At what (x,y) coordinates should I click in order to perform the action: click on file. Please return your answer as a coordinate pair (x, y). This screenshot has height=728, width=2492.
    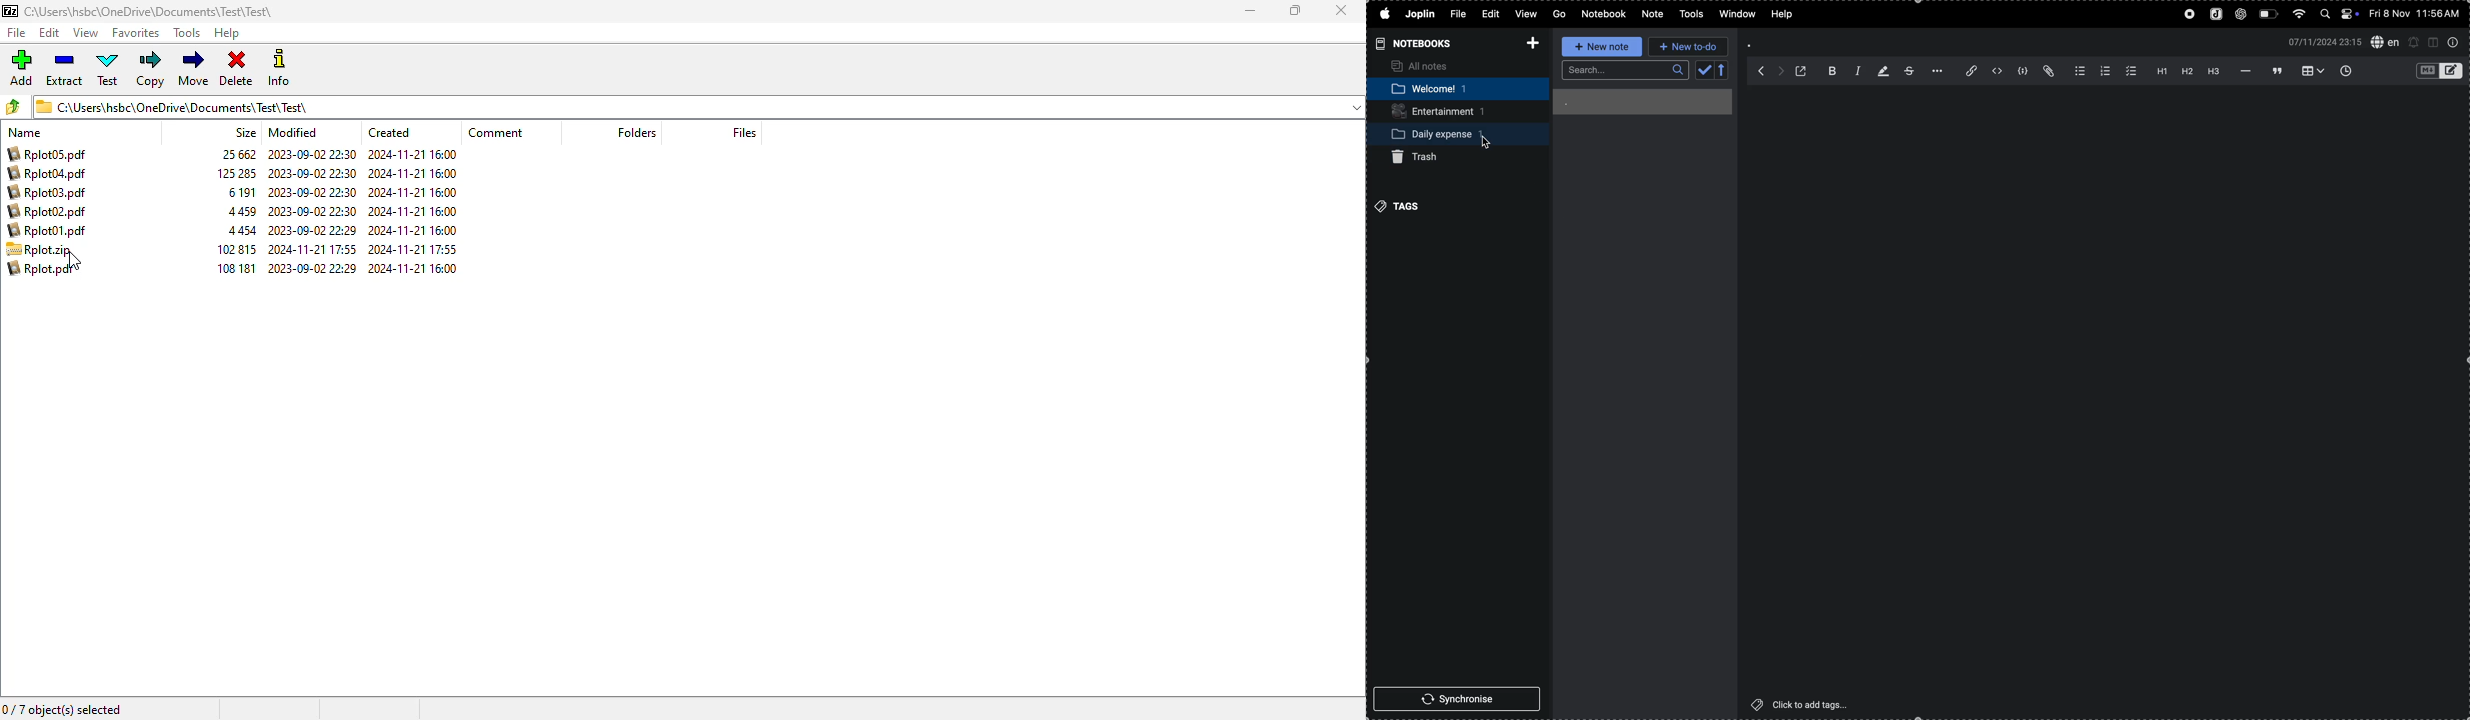
    Looking at the image, I should click on (17, 33).